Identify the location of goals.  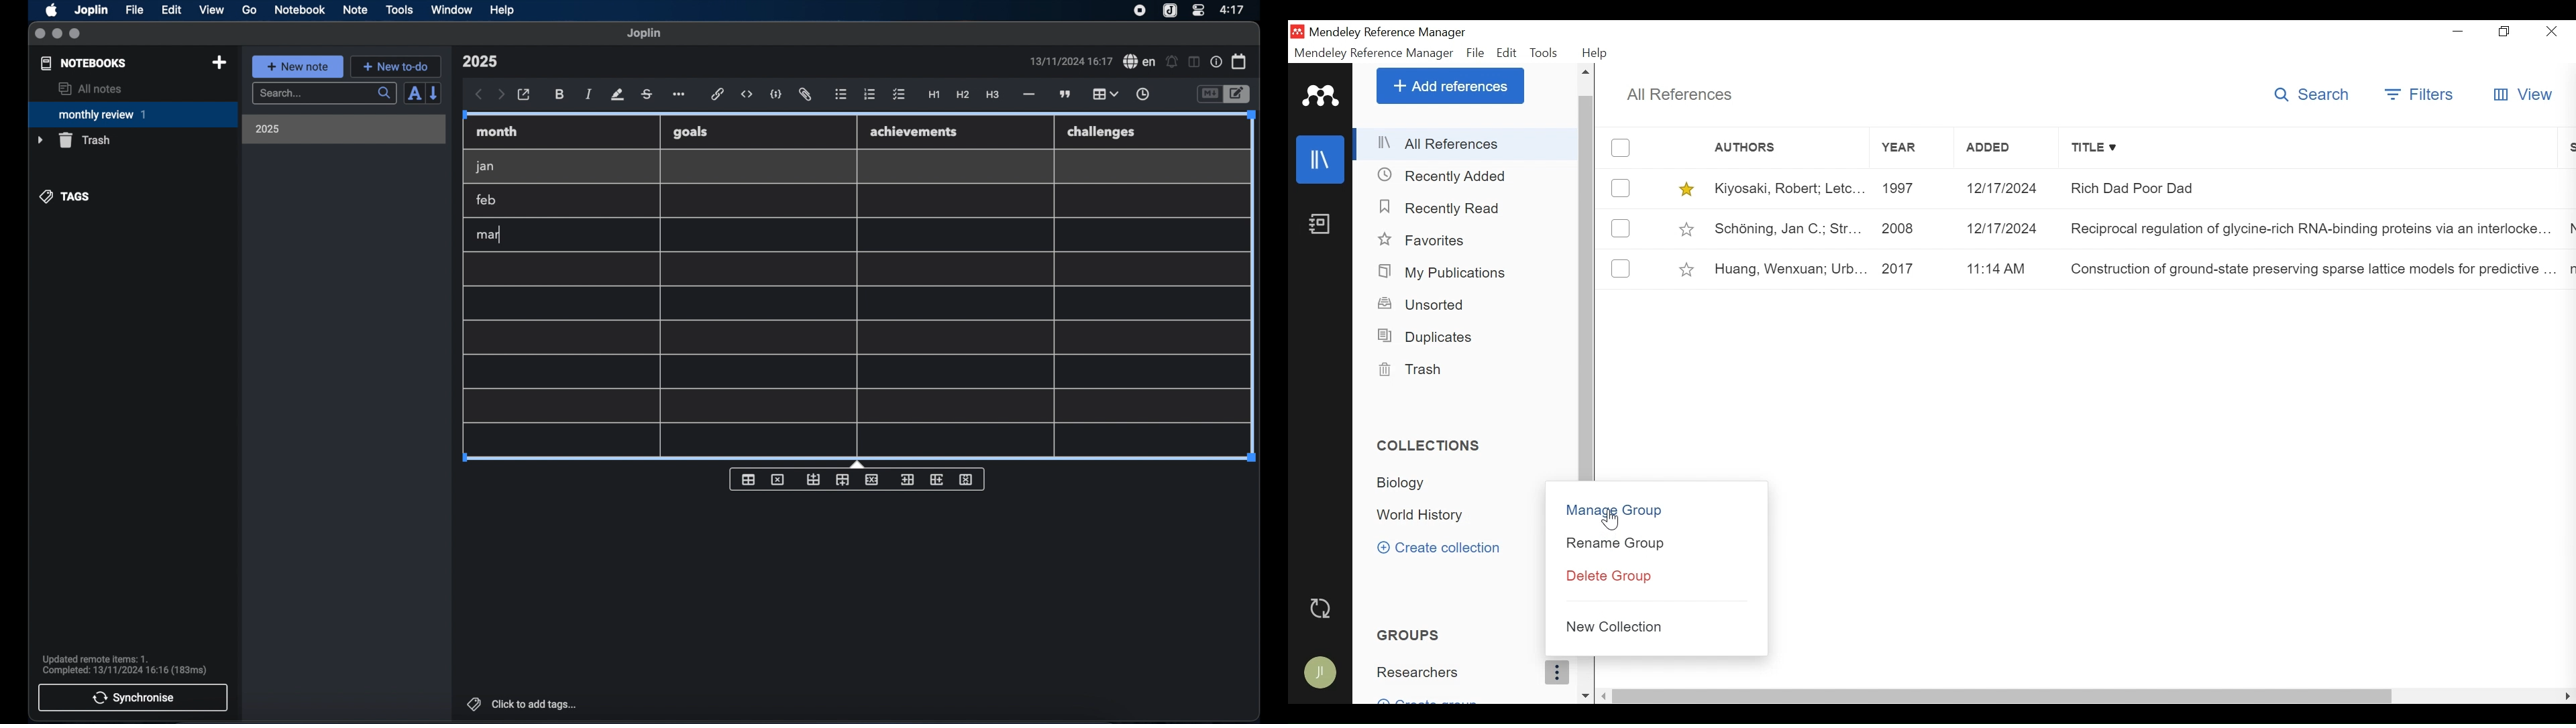
(690, 131).